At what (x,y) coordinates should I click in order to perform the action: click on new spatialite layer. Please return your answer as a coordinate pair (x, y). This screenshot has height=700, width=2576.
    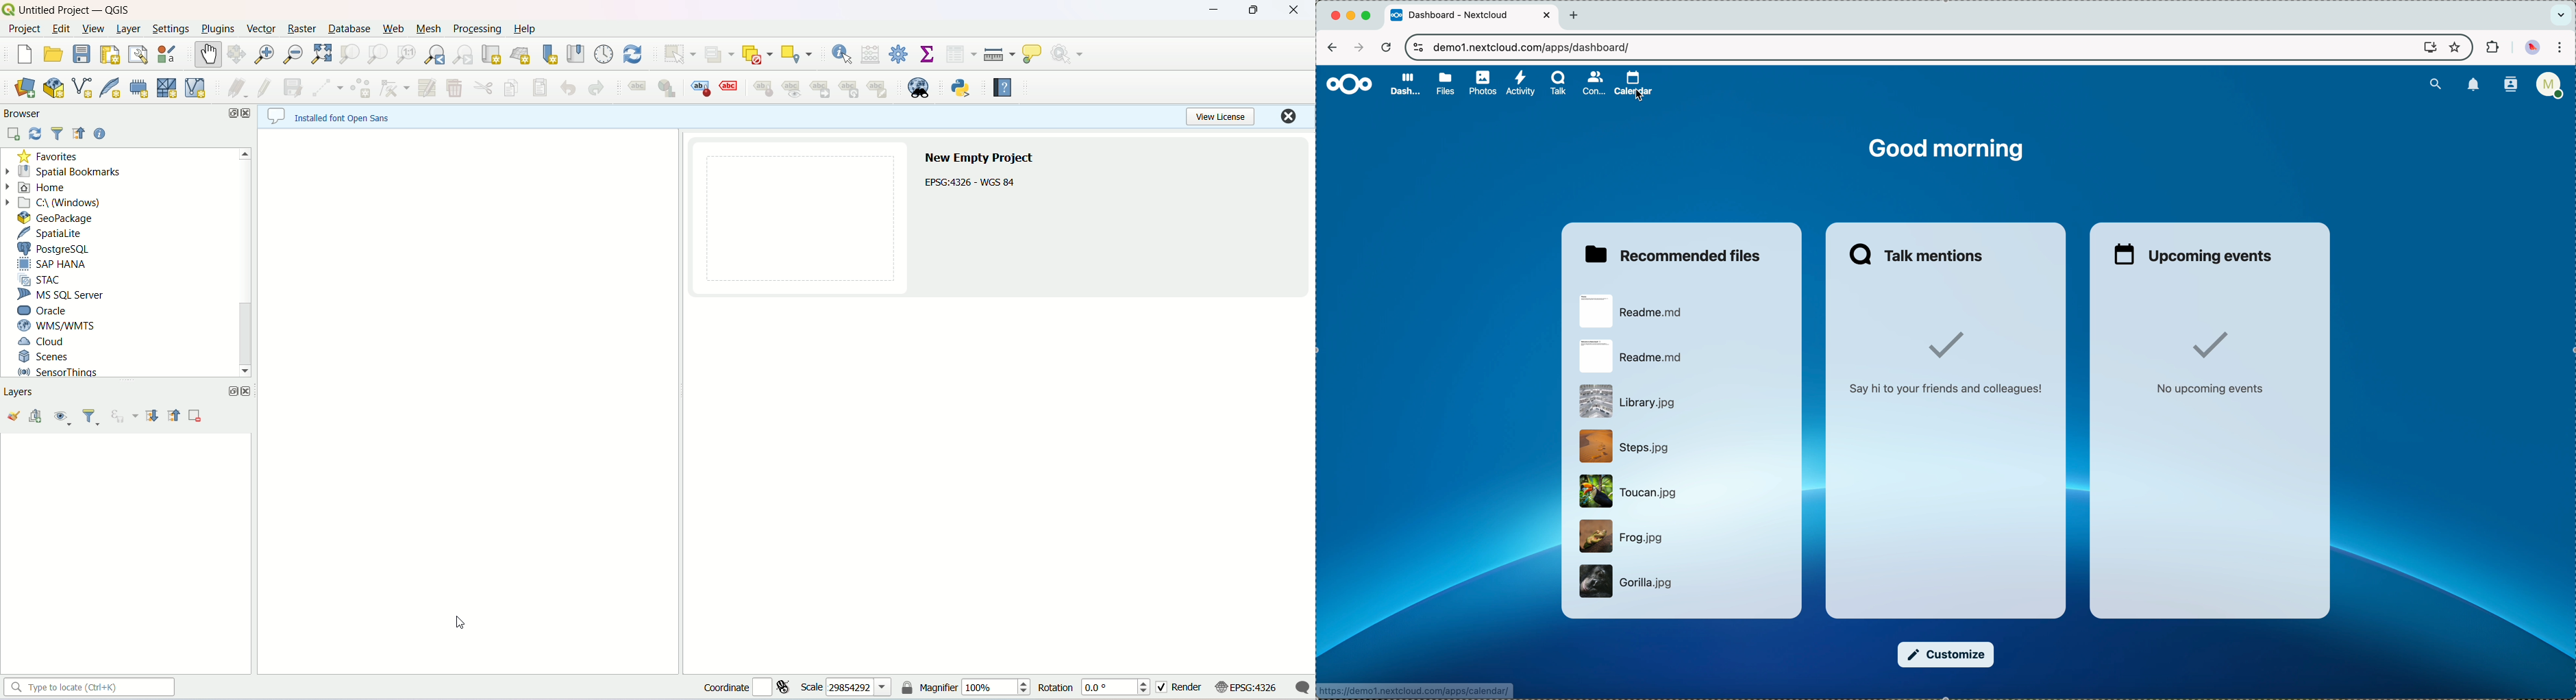
    Looking at the image, I should click on (110, 85).